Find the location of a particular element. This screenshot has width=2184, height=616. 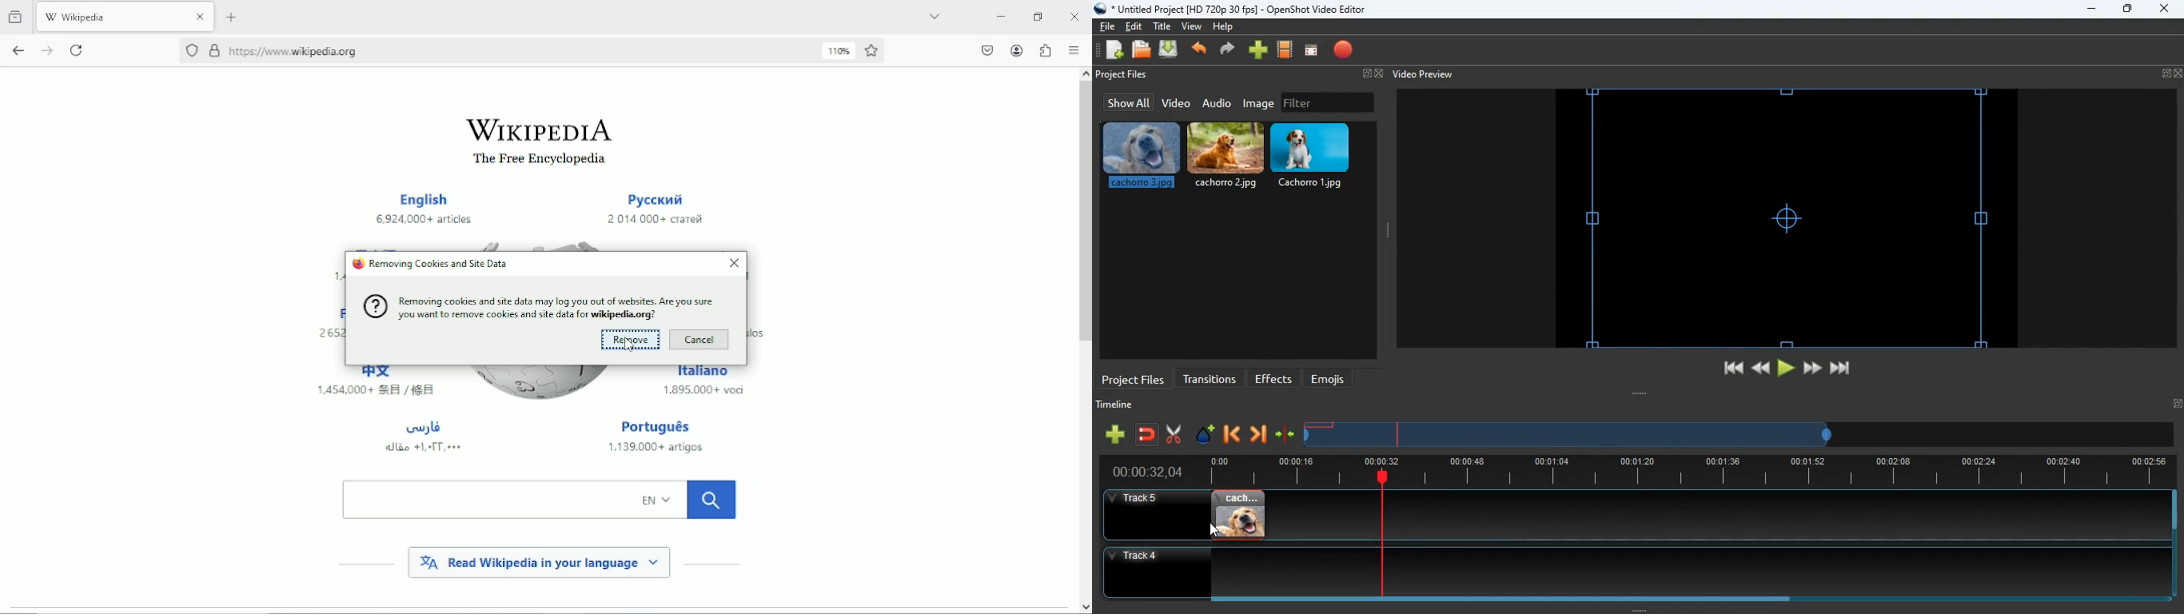

Vertical slide bar is located at coordinates (2174, 544).